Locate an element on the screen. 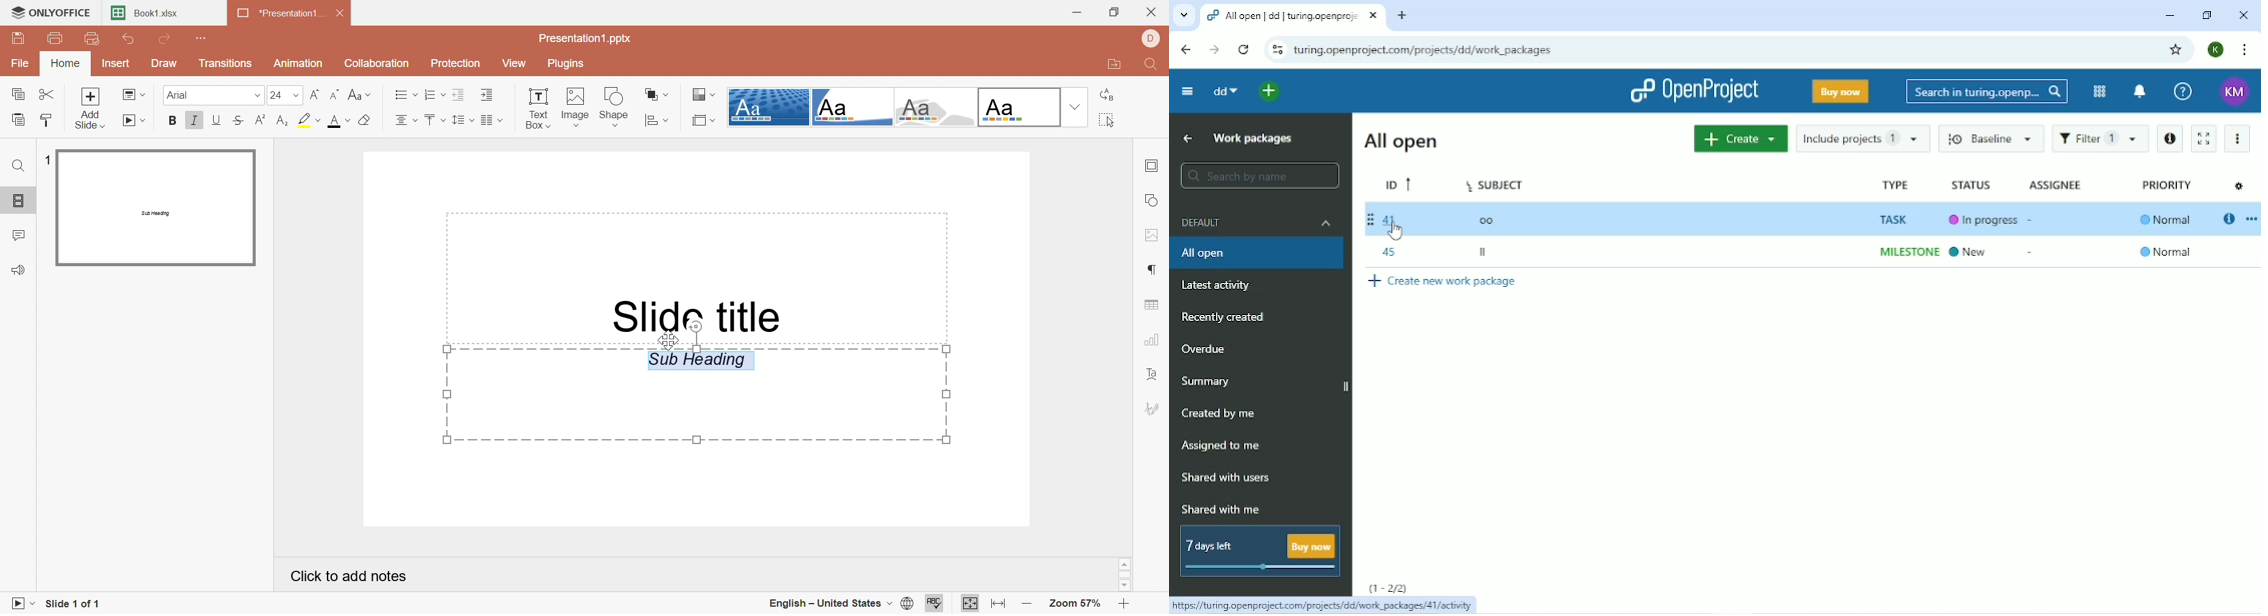 The image size is (2268, 616). Print is located at coordinates (55, 38).